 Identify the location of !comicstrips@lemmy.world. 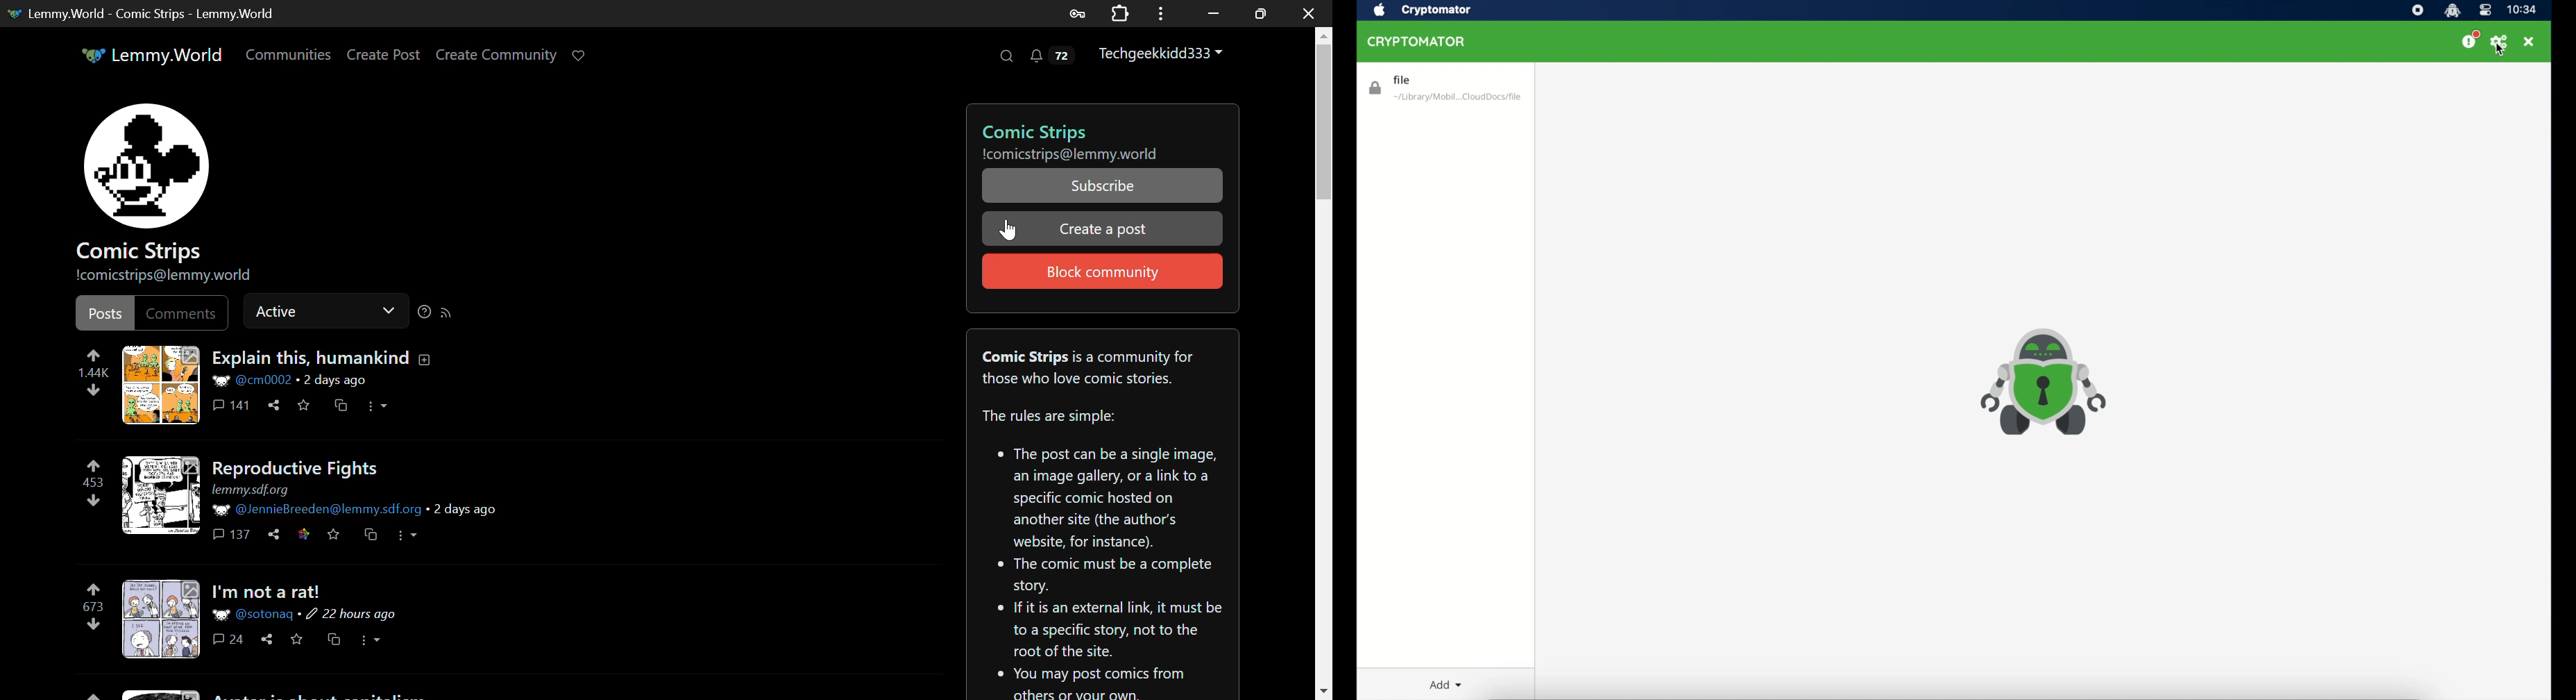
(1076, 155).